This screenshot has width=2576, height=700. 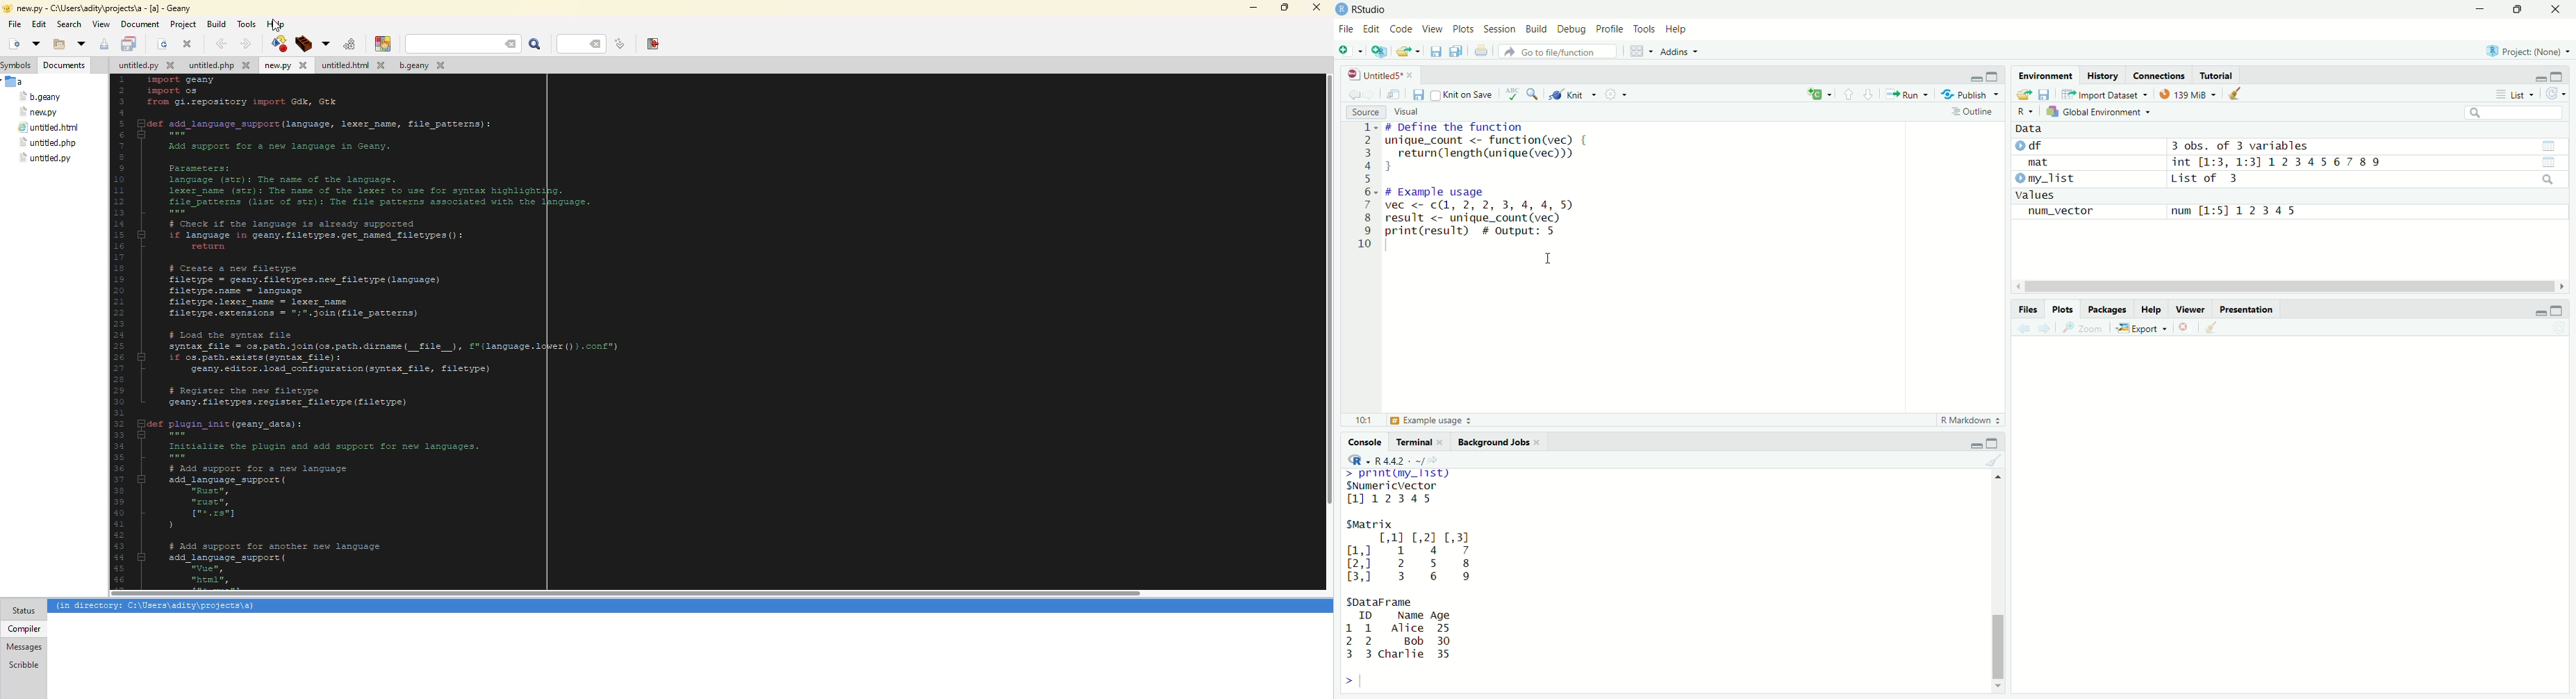 What do you see at coordinates (2481, 10) in the screenshot?
I see `minimize` at bounding box center [2481, 10].